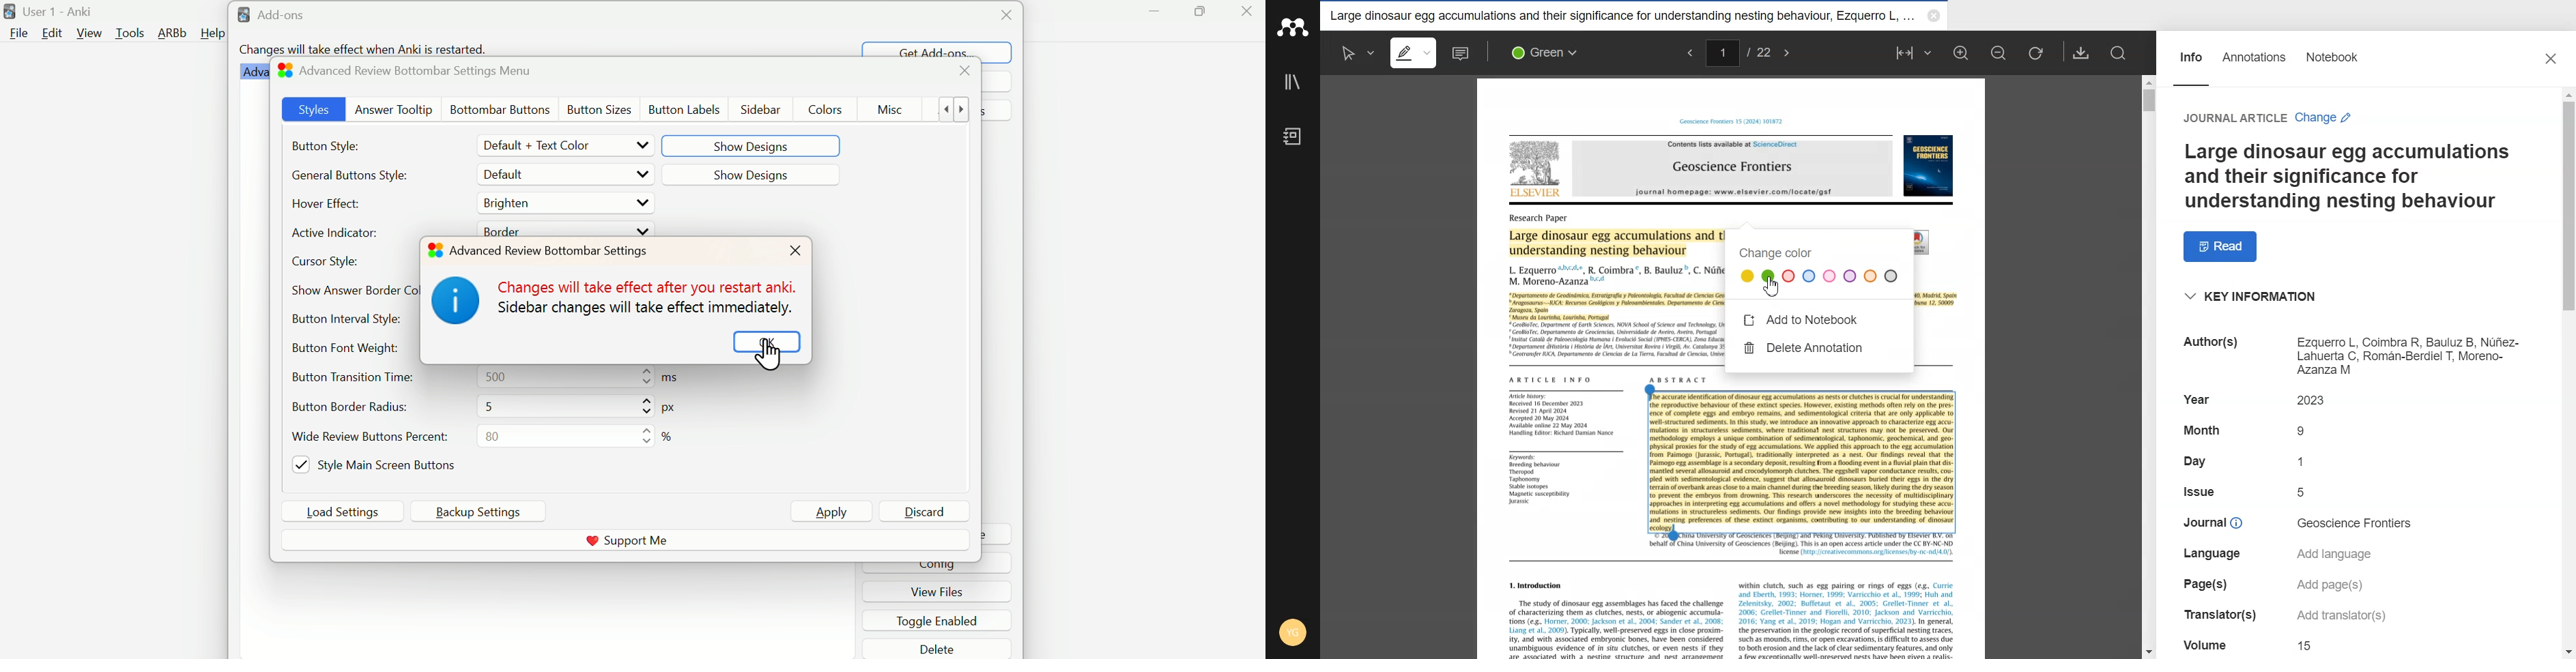  Describe the element at coordinates (2338, 553) in the screenshot. I see `text` at that location.